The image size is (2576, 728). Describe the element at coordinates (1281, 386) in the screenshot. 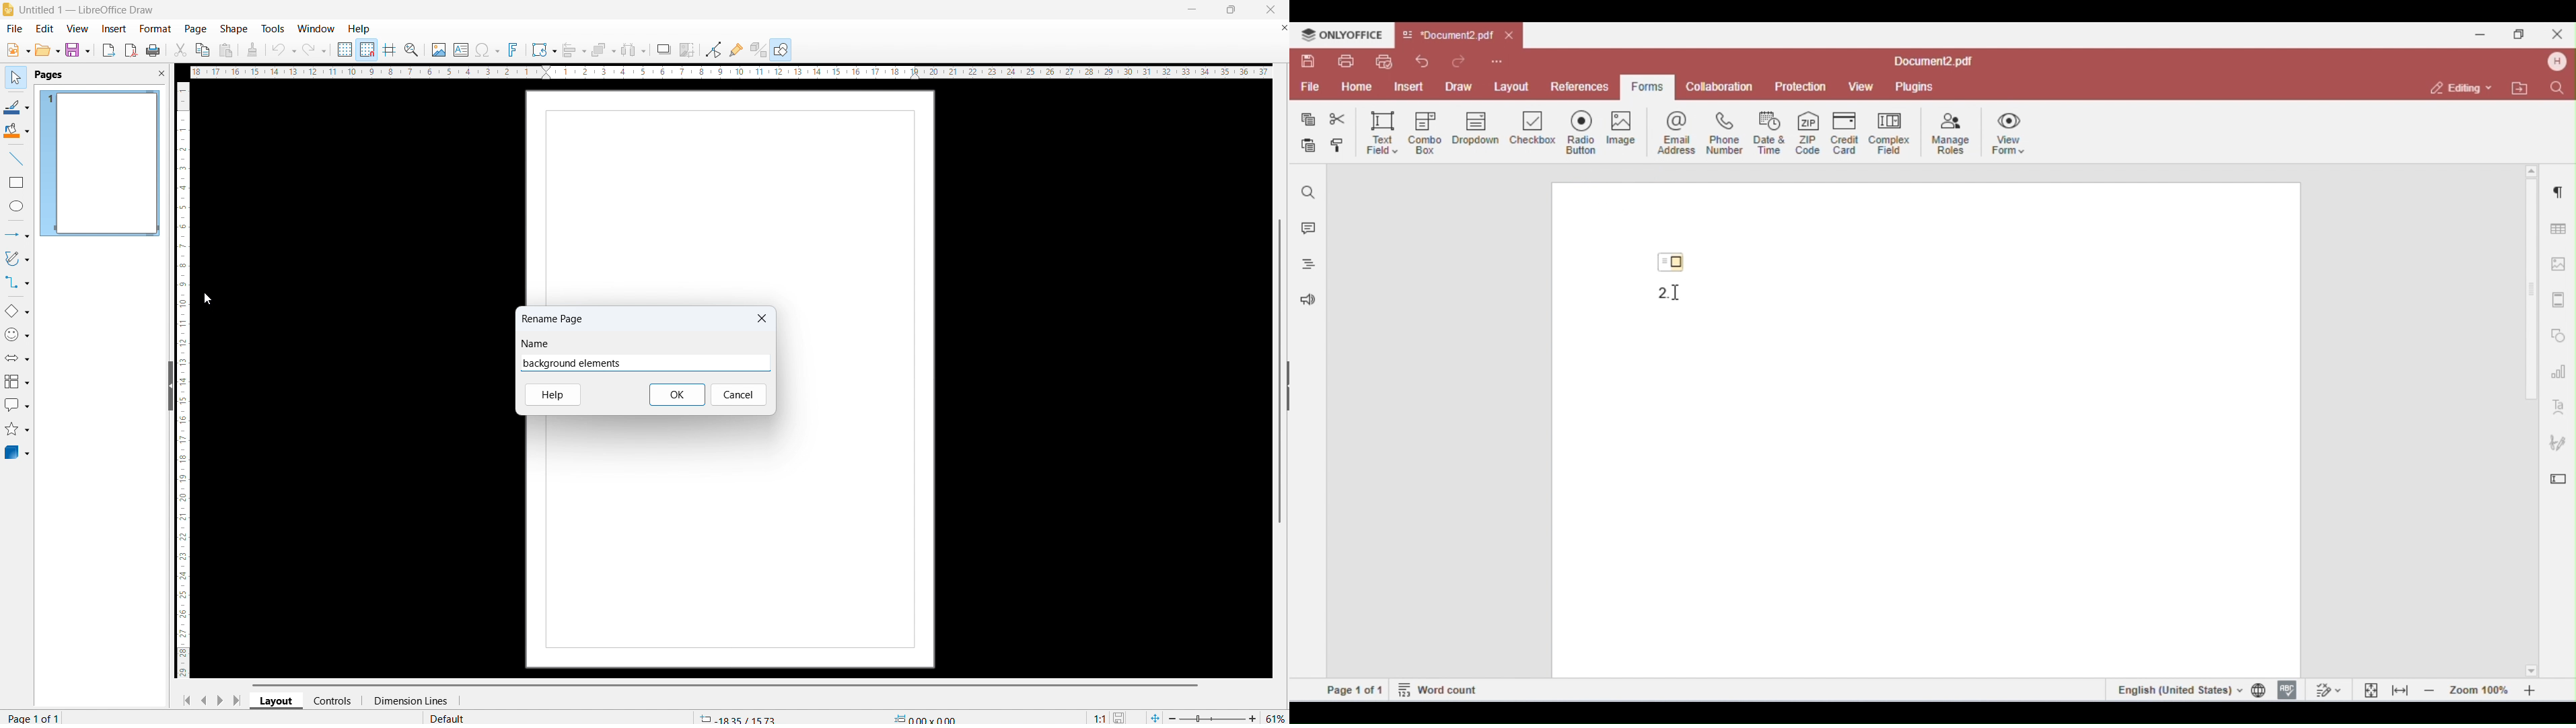

I see `Sidebar` at that location.